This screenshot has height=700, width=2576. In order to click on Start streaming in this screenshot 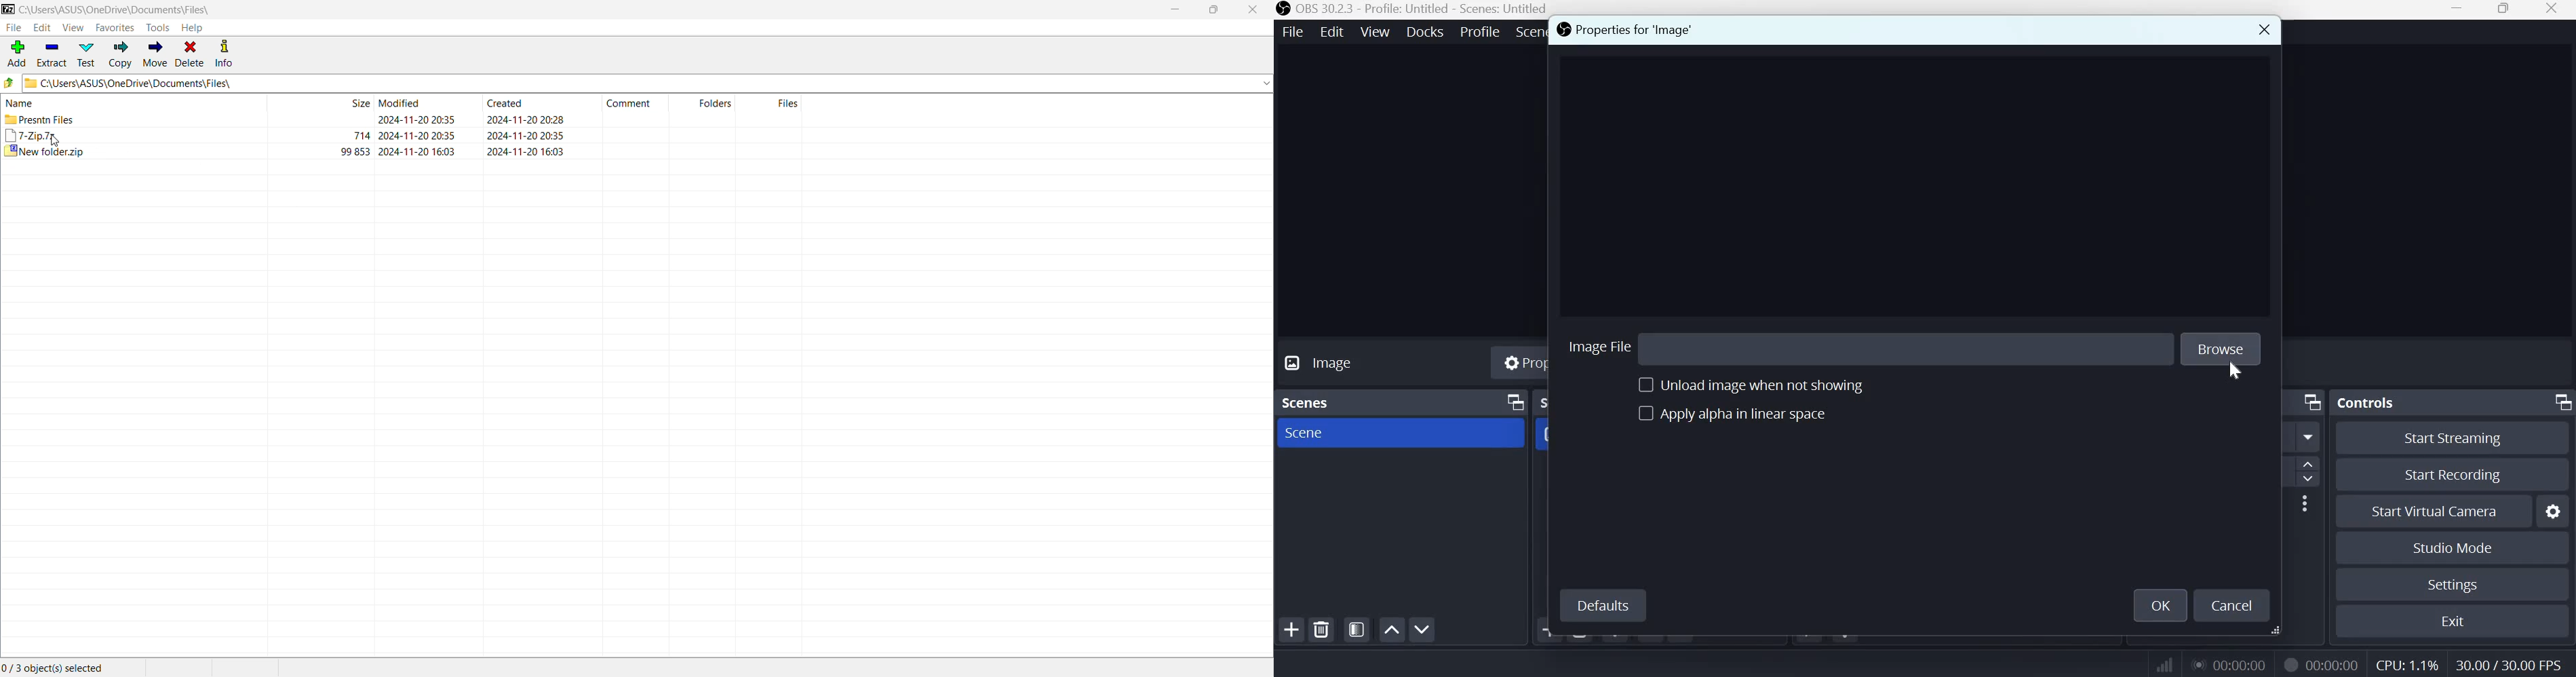, I will do `click(2454, 439)`.